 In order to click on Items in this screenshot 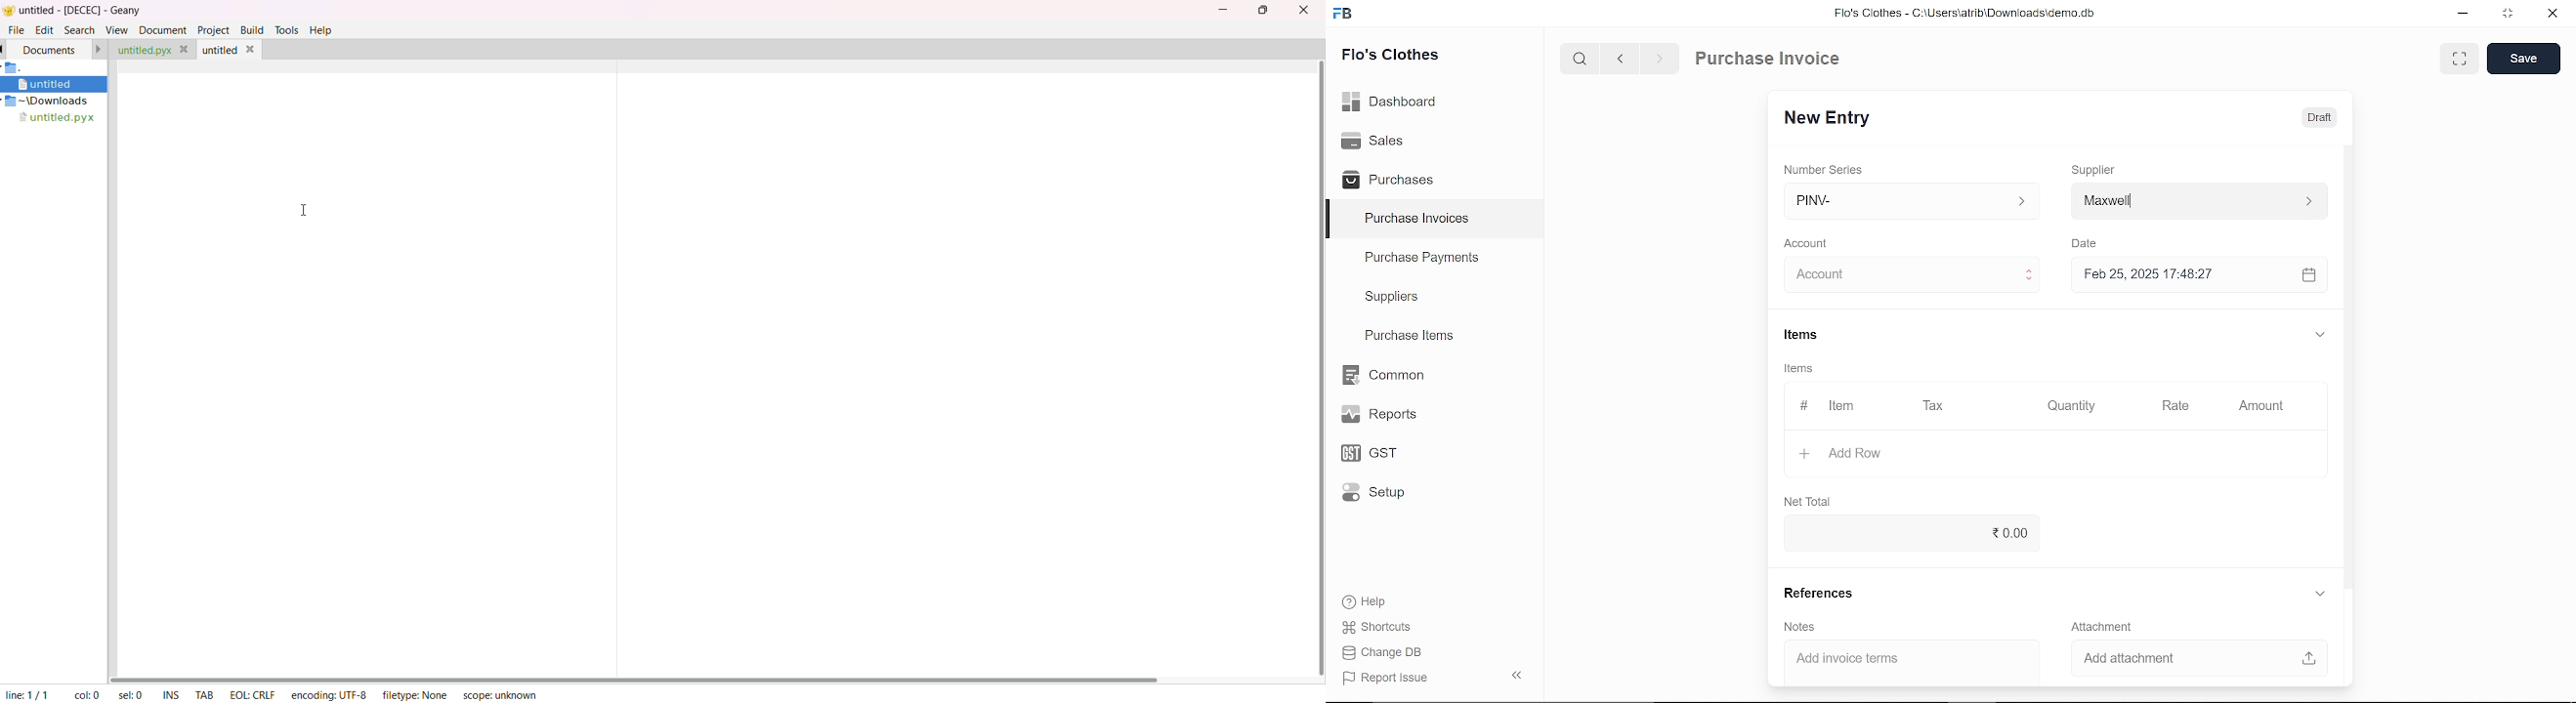, I will do `click(1816, 335)`.